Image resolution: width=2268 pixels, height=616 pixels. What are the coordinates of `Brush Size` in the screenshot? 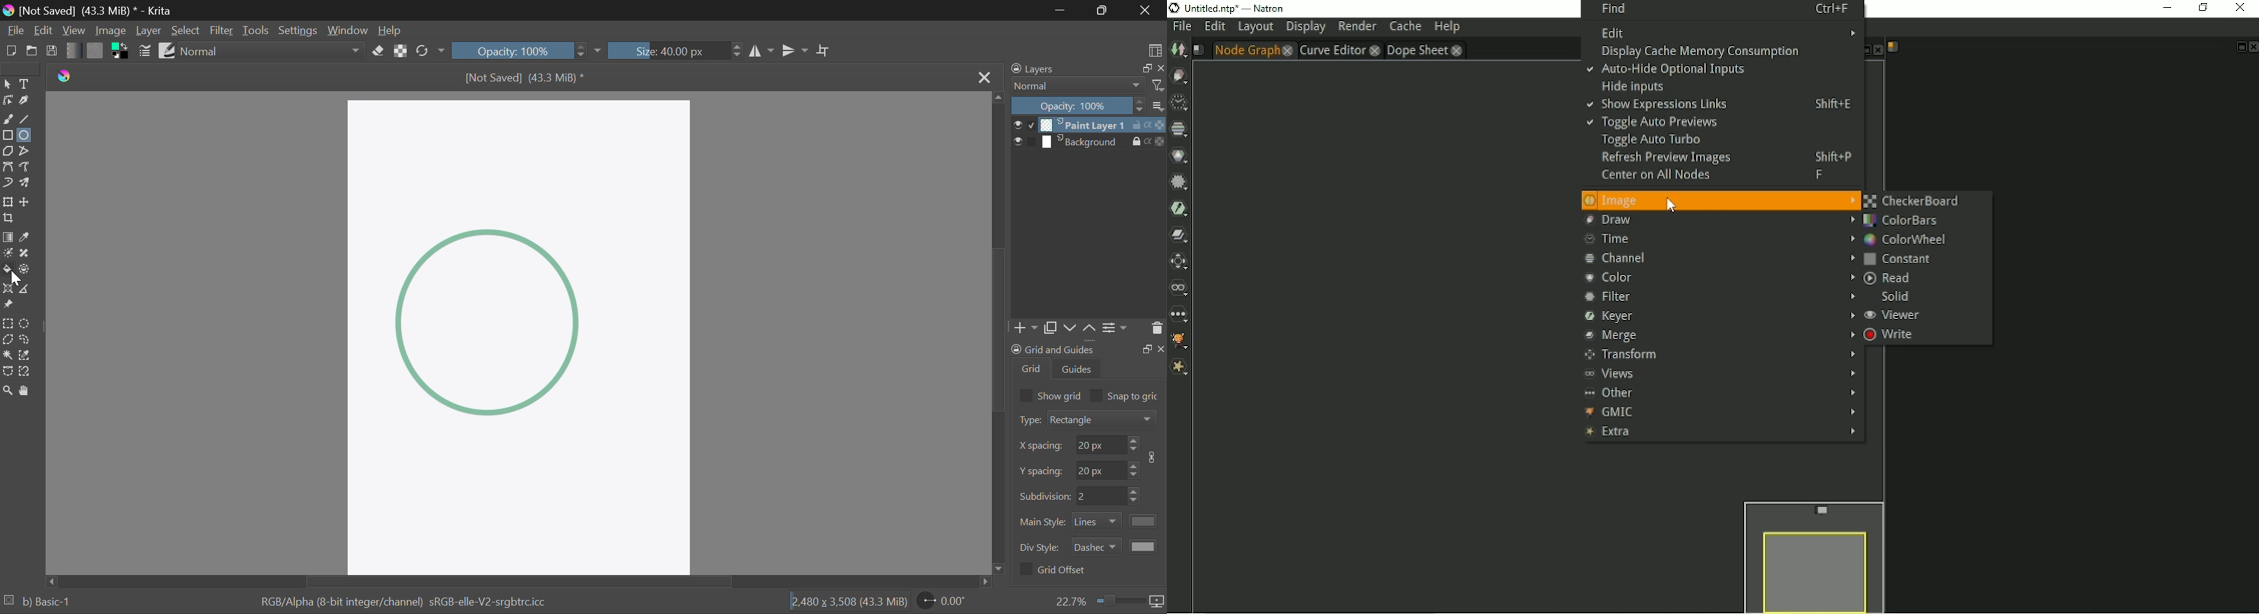 It's located at (674, 50).